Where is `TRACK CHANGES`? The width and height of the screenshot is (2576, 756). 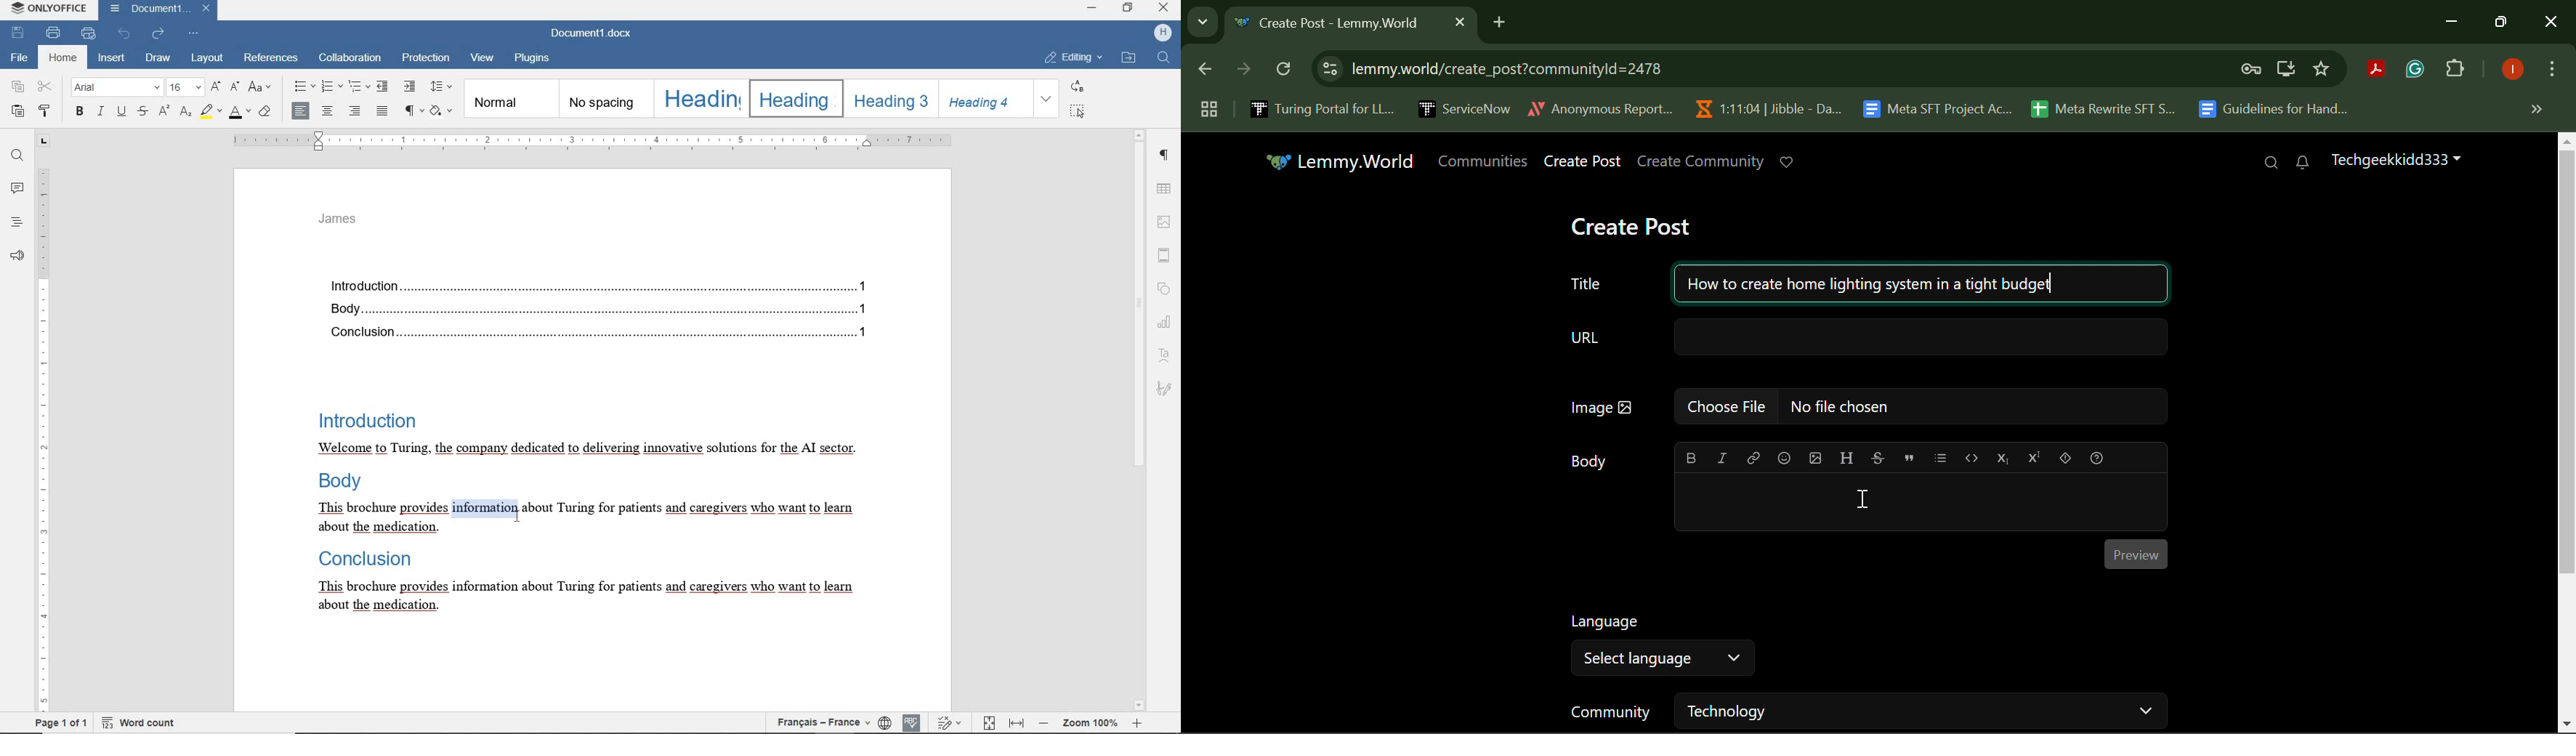 TRACK CHANGES is located at coordinates (947, 722).